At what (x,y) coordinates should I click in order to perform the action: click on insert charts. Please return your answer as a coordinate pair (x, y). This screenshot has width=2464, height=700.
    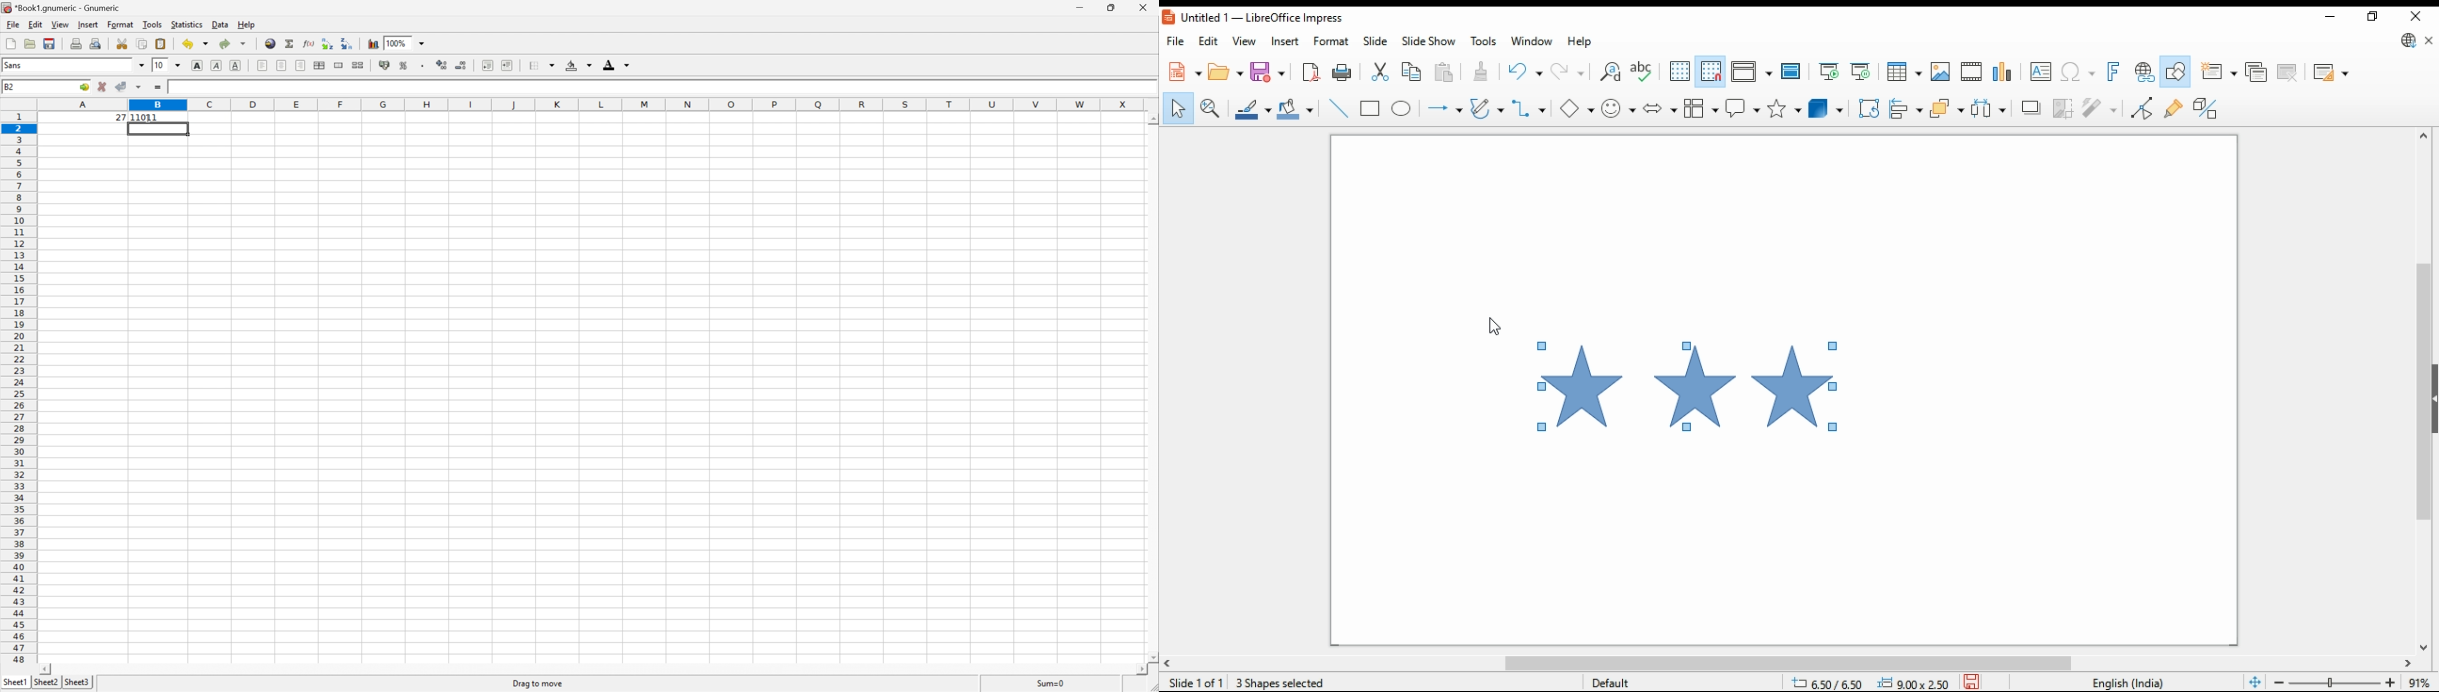
    Looking at the image, I should click on (2003, 72).